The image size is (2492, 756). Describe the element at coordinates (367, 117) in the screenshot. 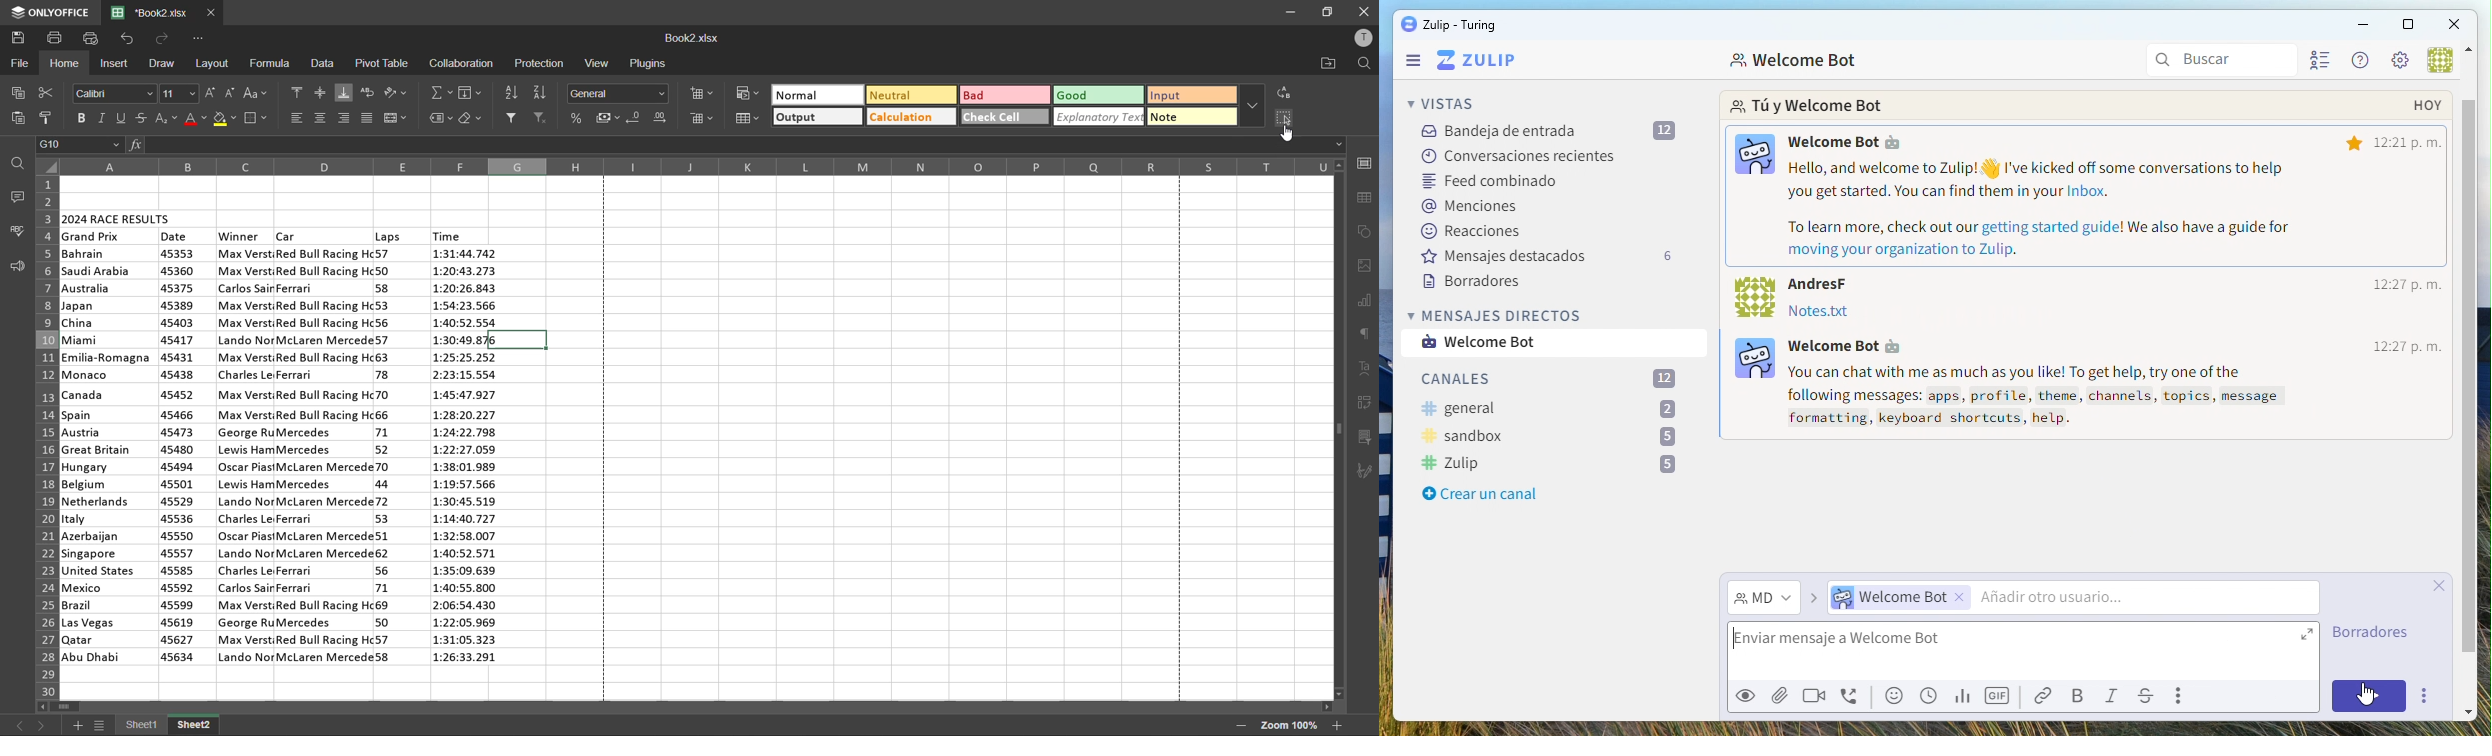

I see `justified` at that location.